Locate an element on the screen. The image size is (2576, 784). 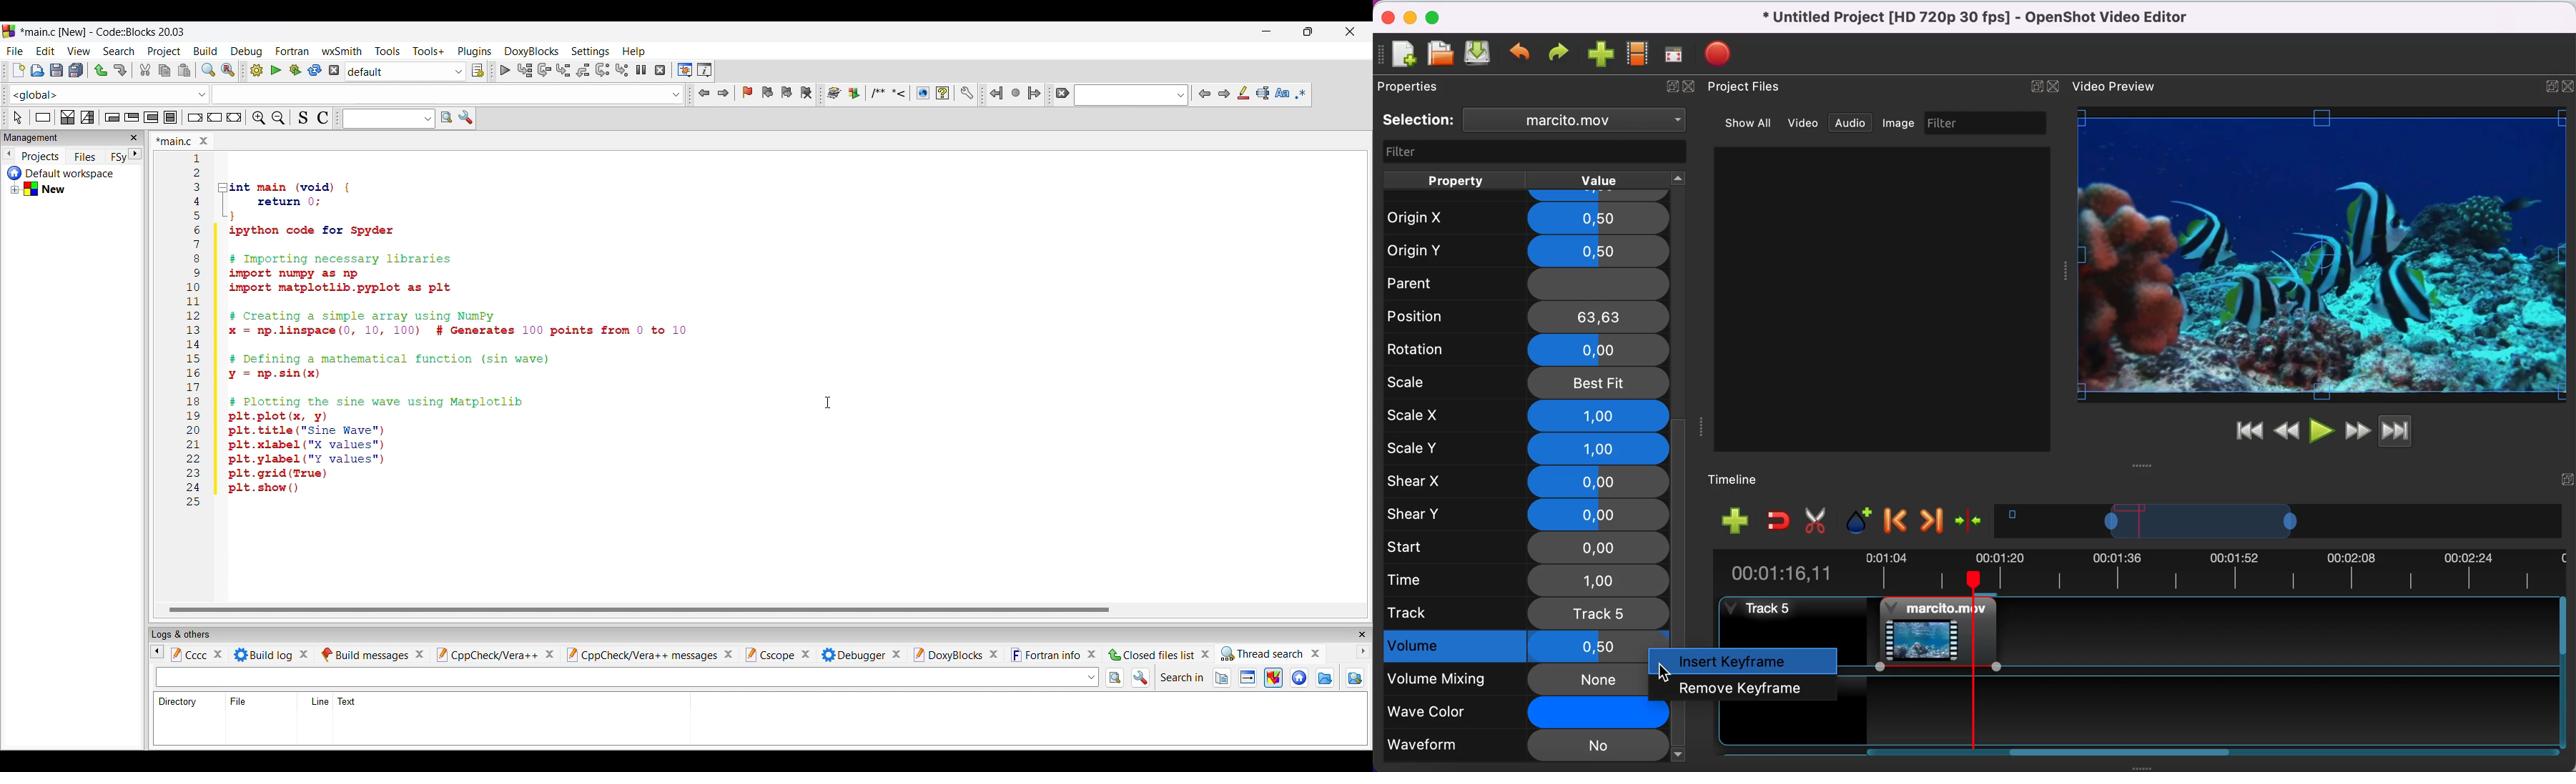
timelime is located at coordinates (1742, 479).